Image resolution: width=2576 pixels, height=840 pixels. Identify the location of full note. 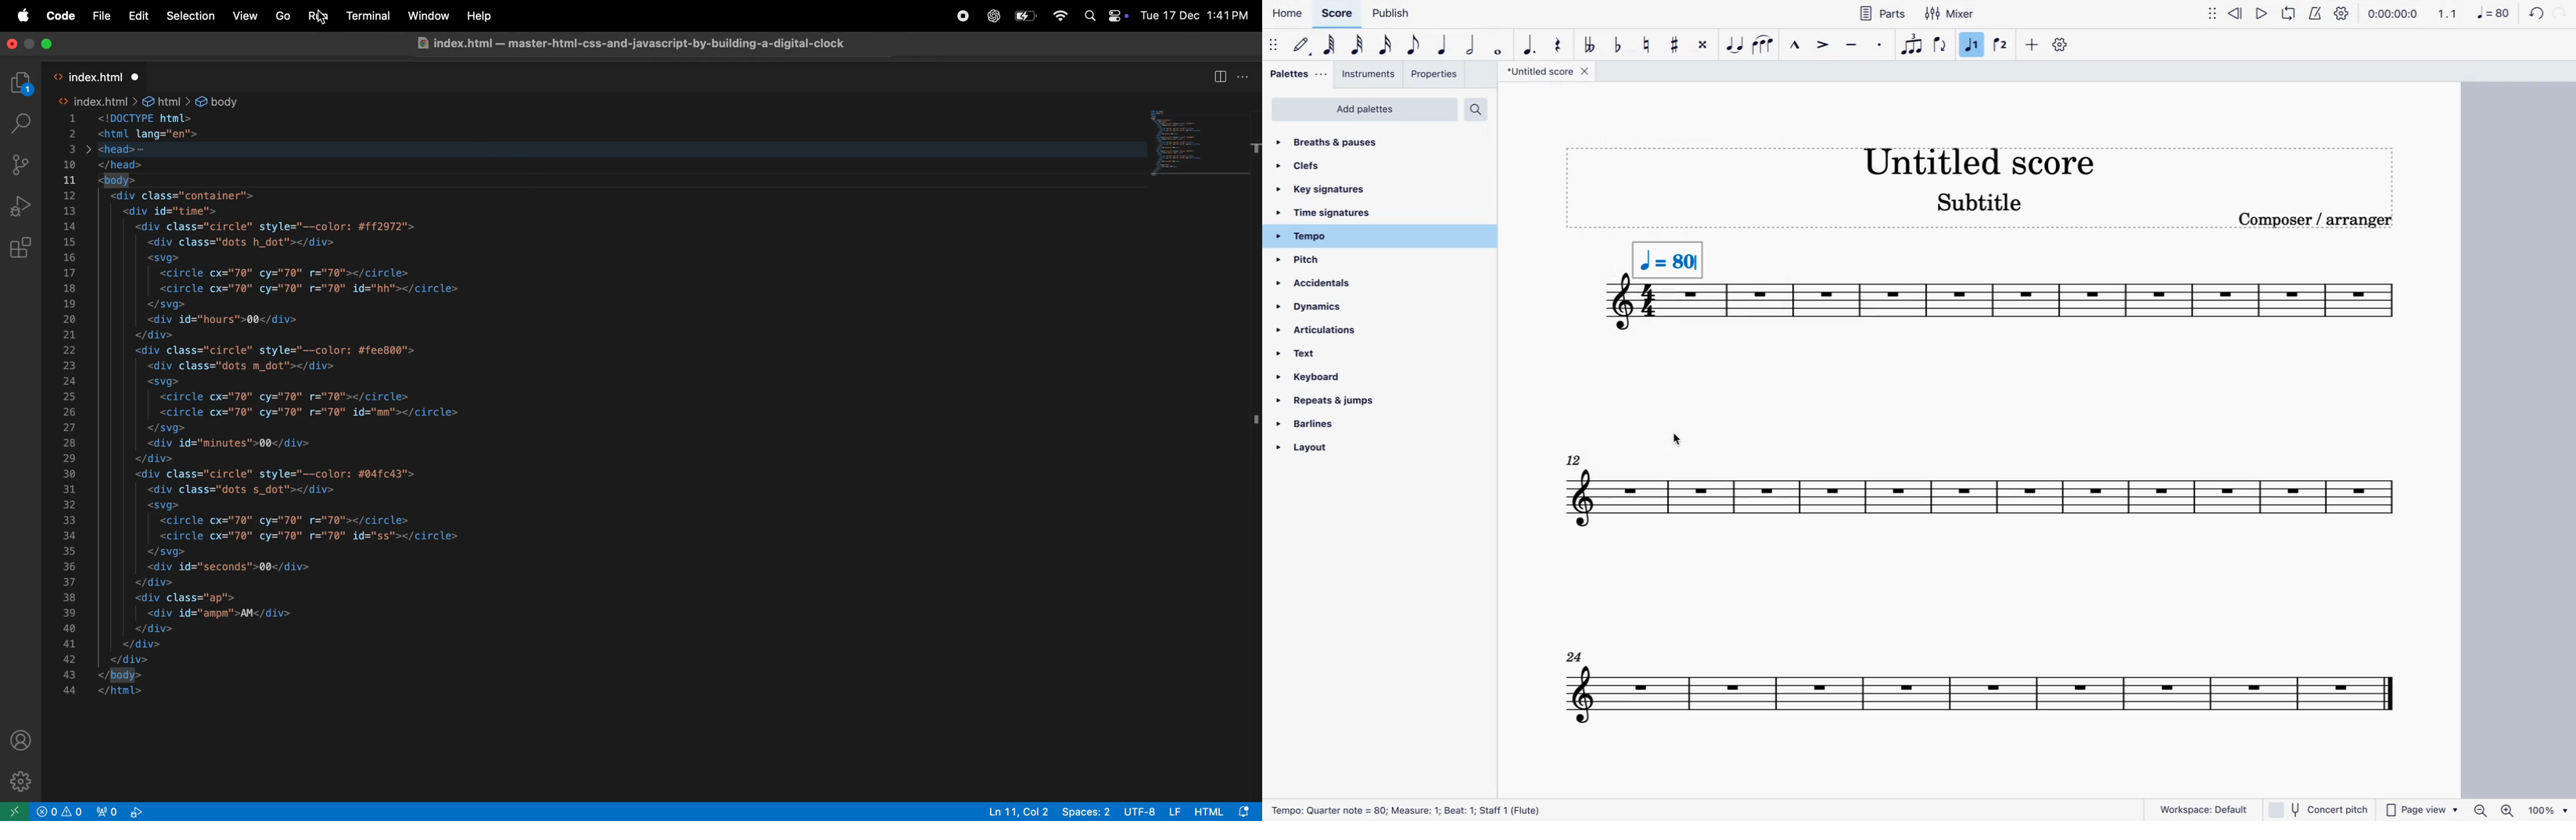
(1498, 45).